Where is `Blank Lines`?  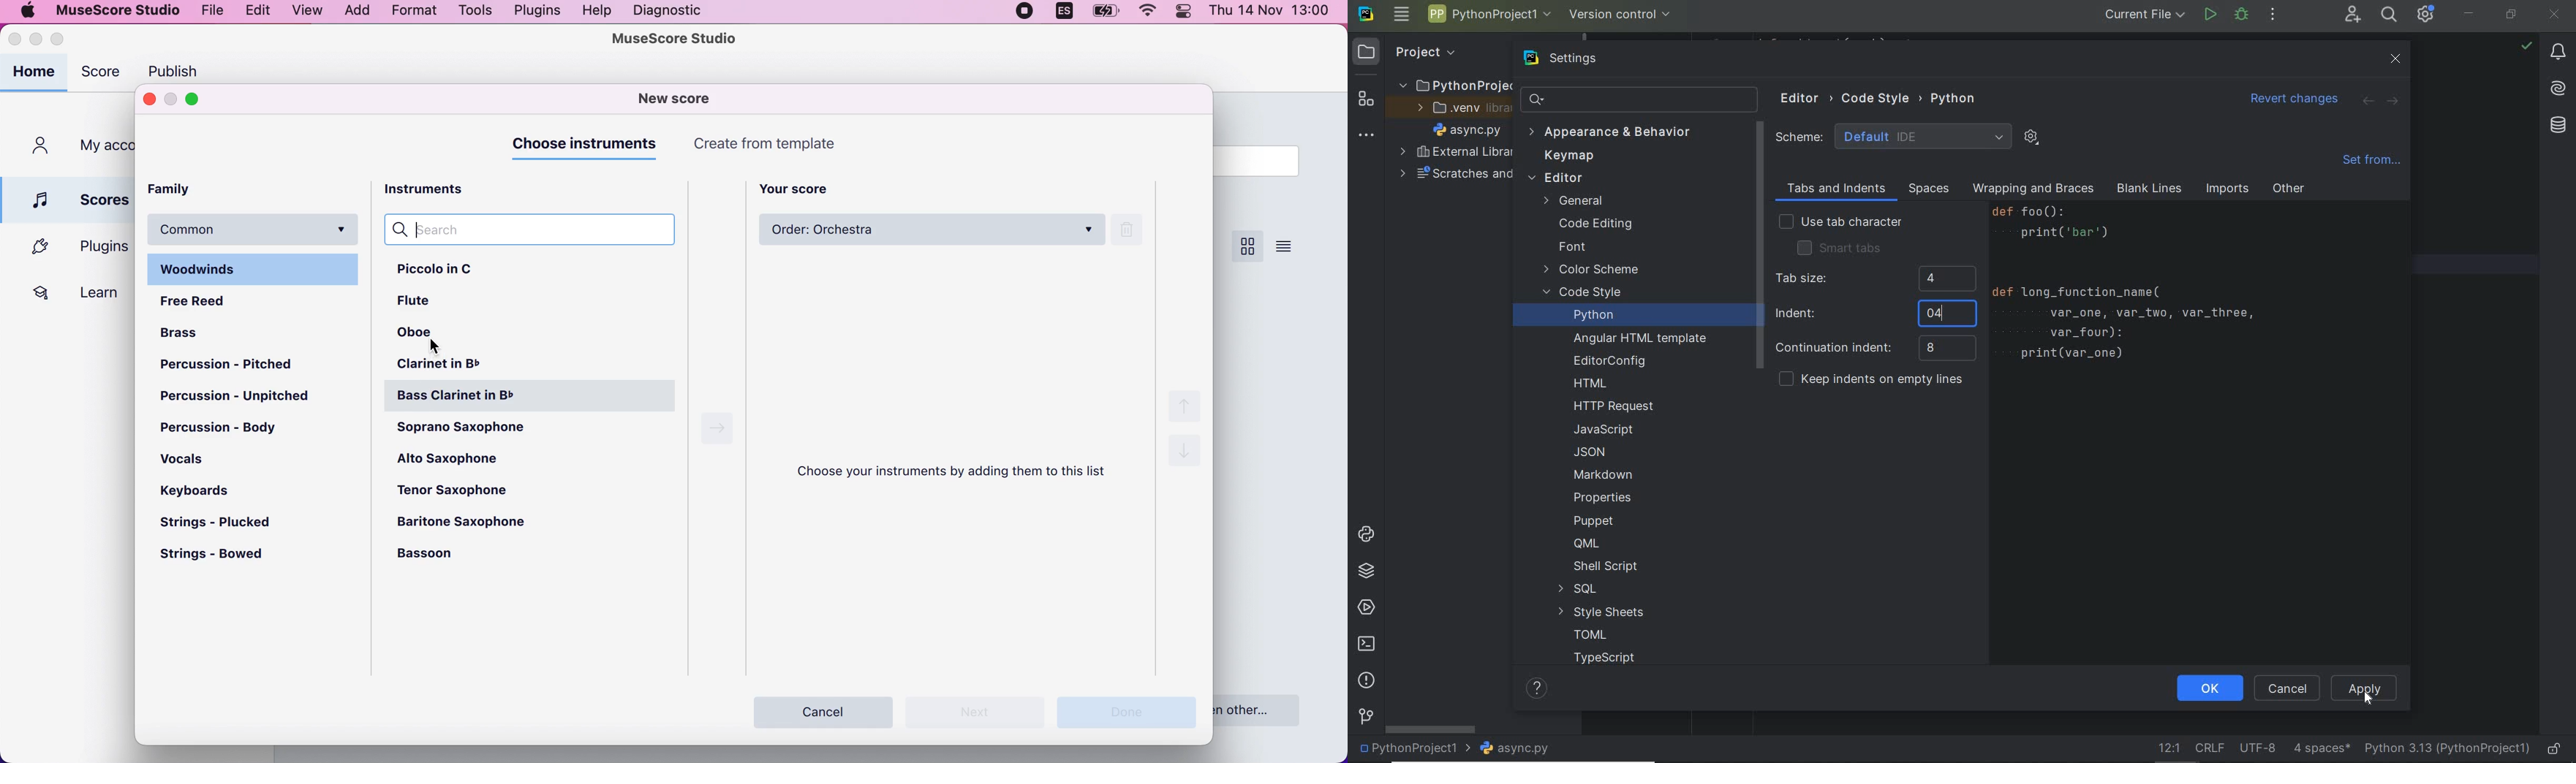
Blank Lines is located at coordinates (2150, 190).